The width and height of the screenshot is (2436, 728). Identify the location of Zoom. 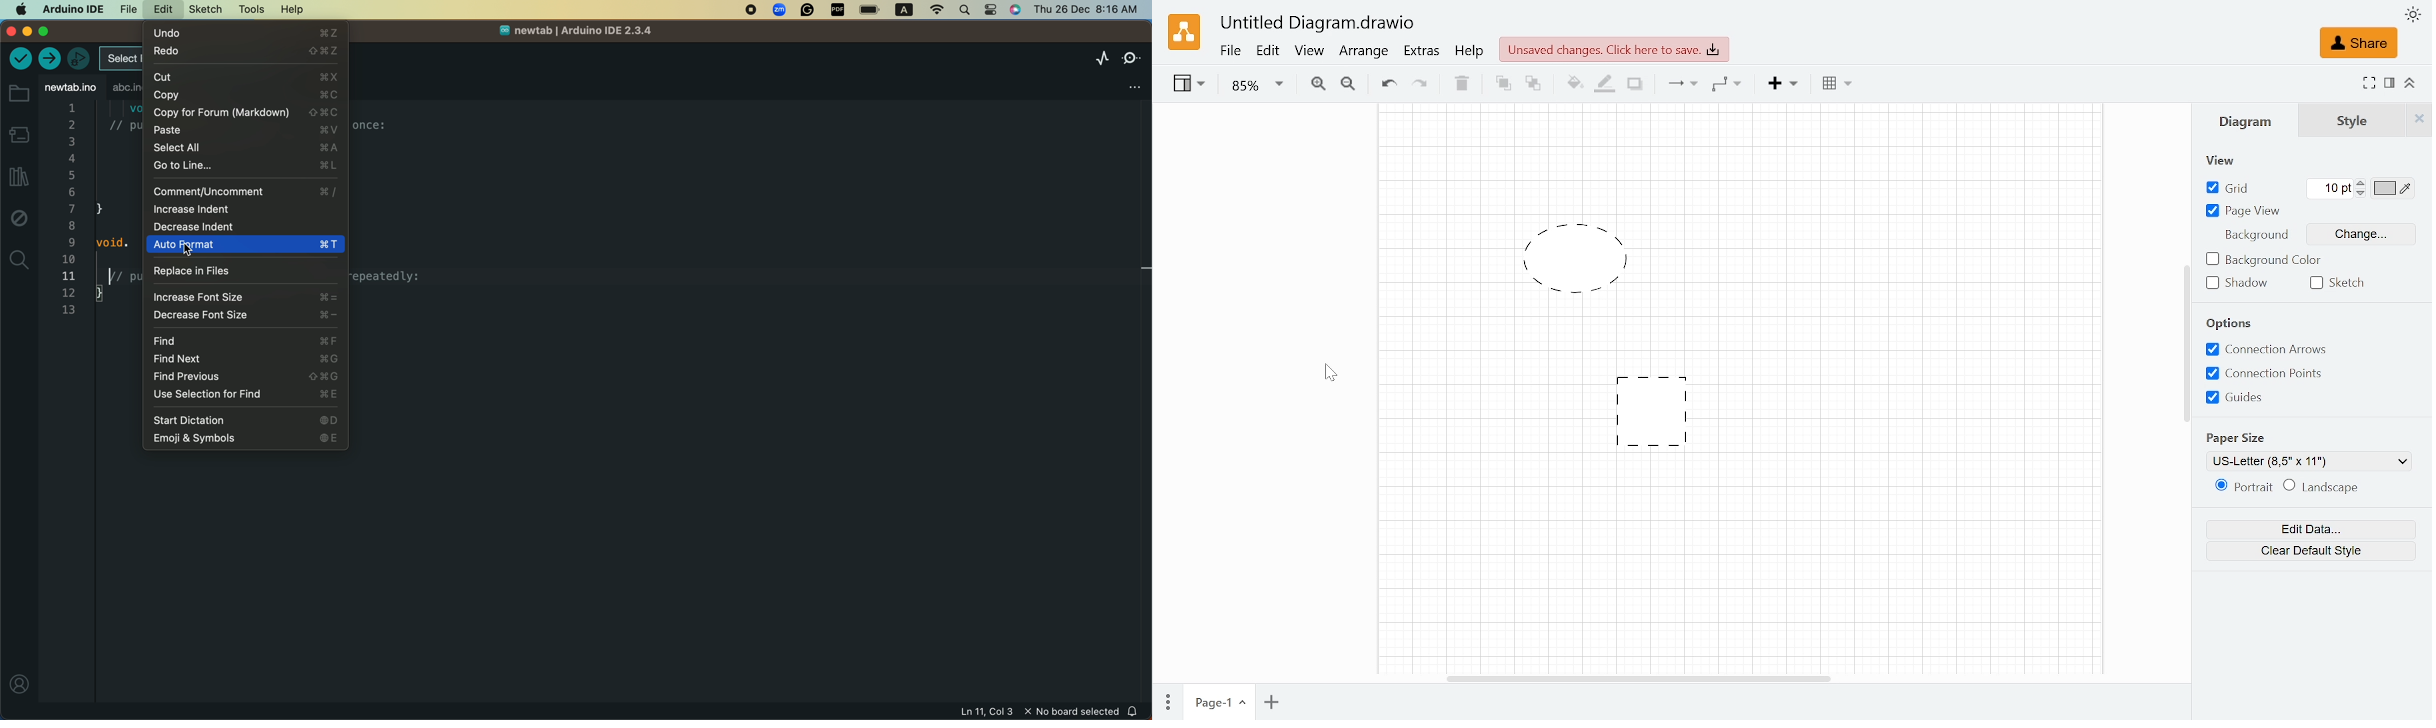
(1257, 86).